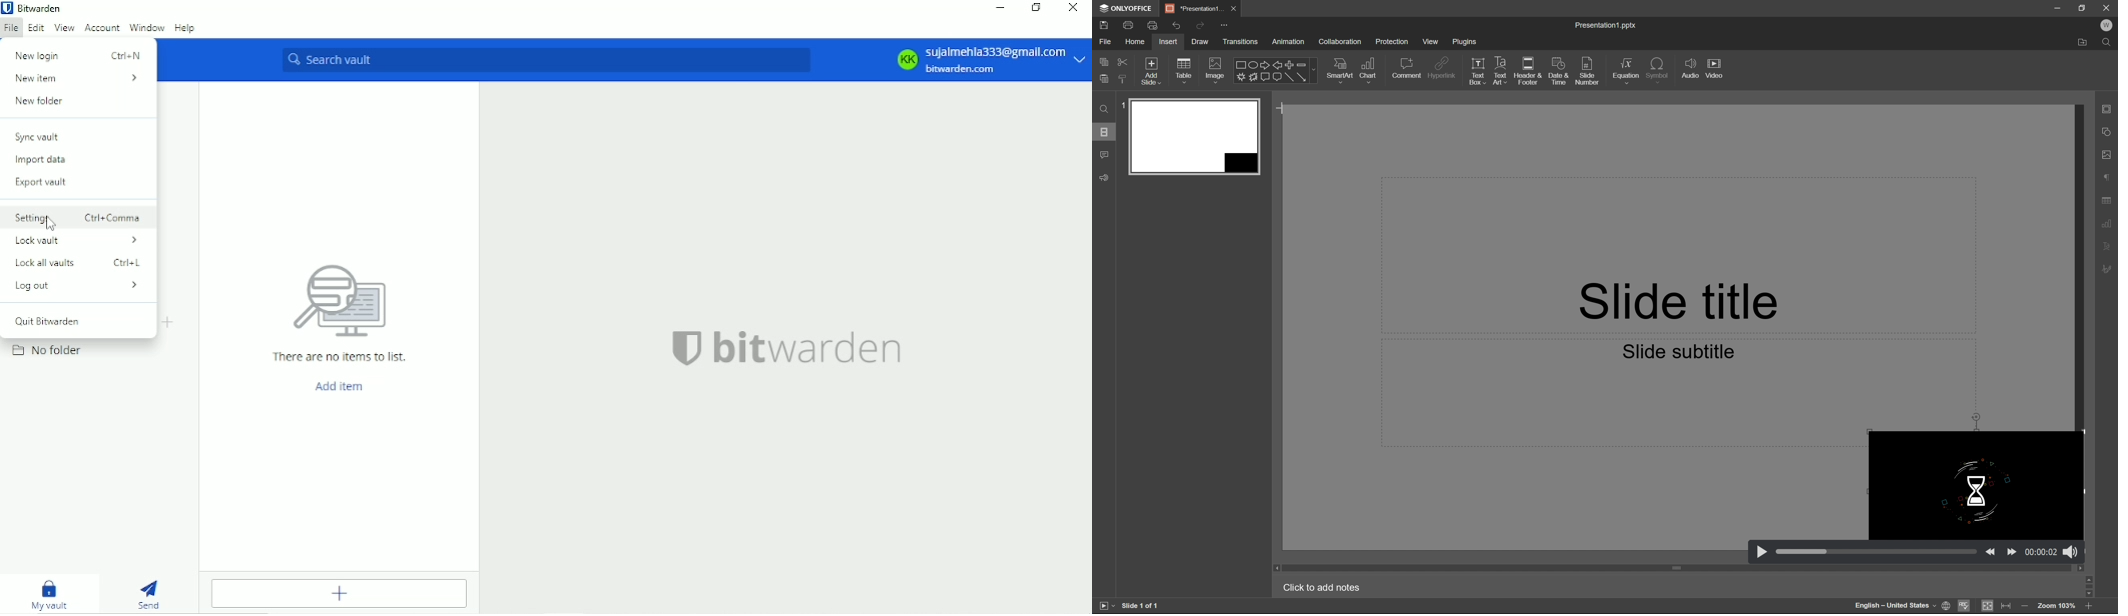 The image size is (2128, 616). Describe the element at coordinates (543, 60) in the screenshot. I see `Search vault` at that location.